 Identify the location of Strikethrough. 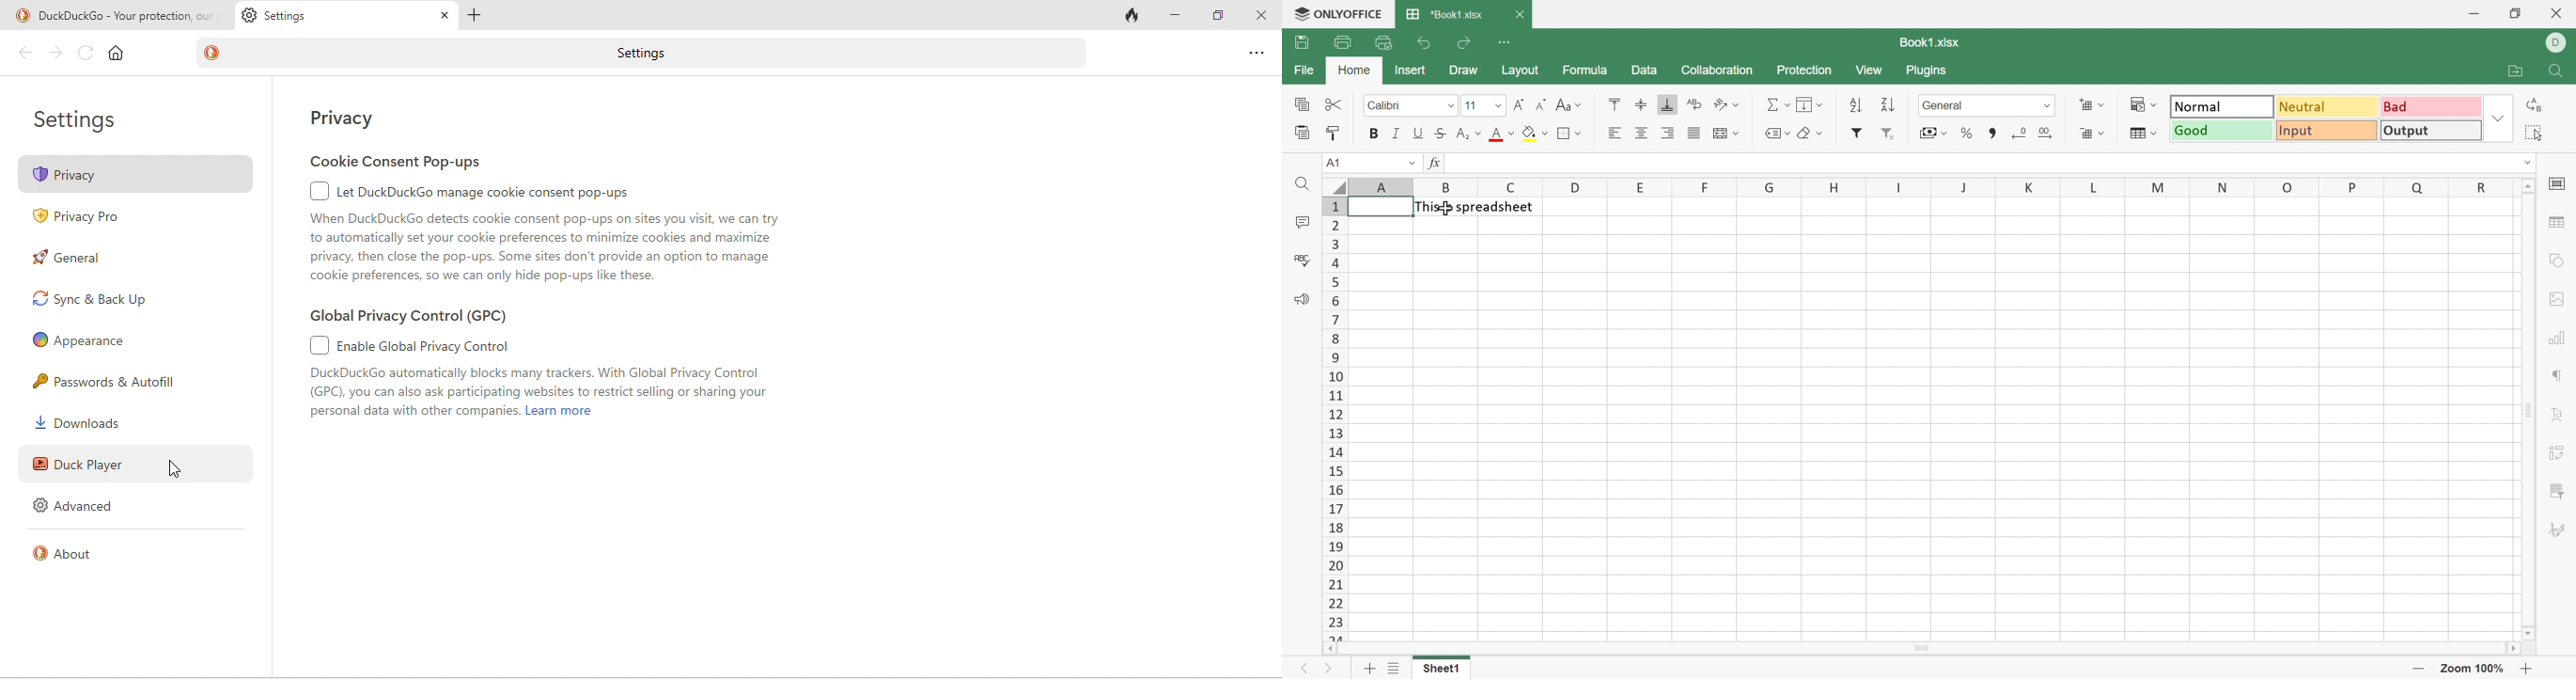
(1442, 132).